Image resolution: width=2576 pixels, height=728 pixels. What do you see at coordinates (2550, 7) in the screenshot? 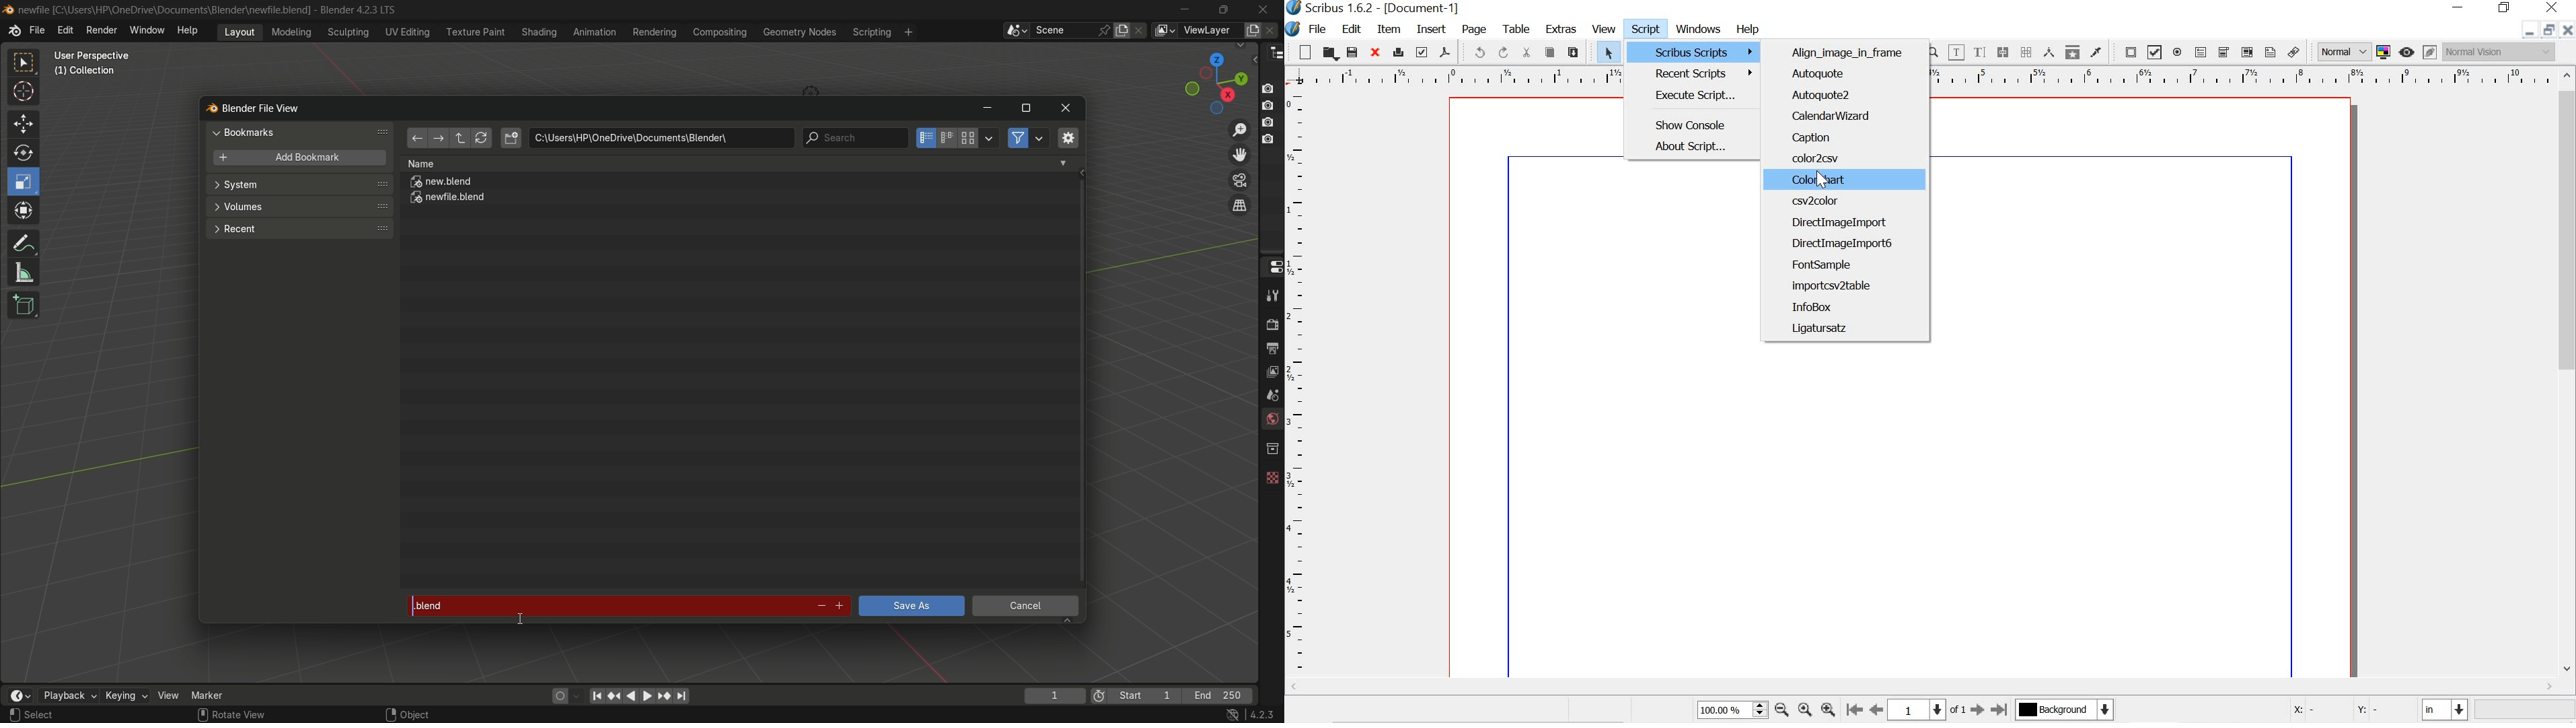
I see `close` at bounding box center [2550, 7].